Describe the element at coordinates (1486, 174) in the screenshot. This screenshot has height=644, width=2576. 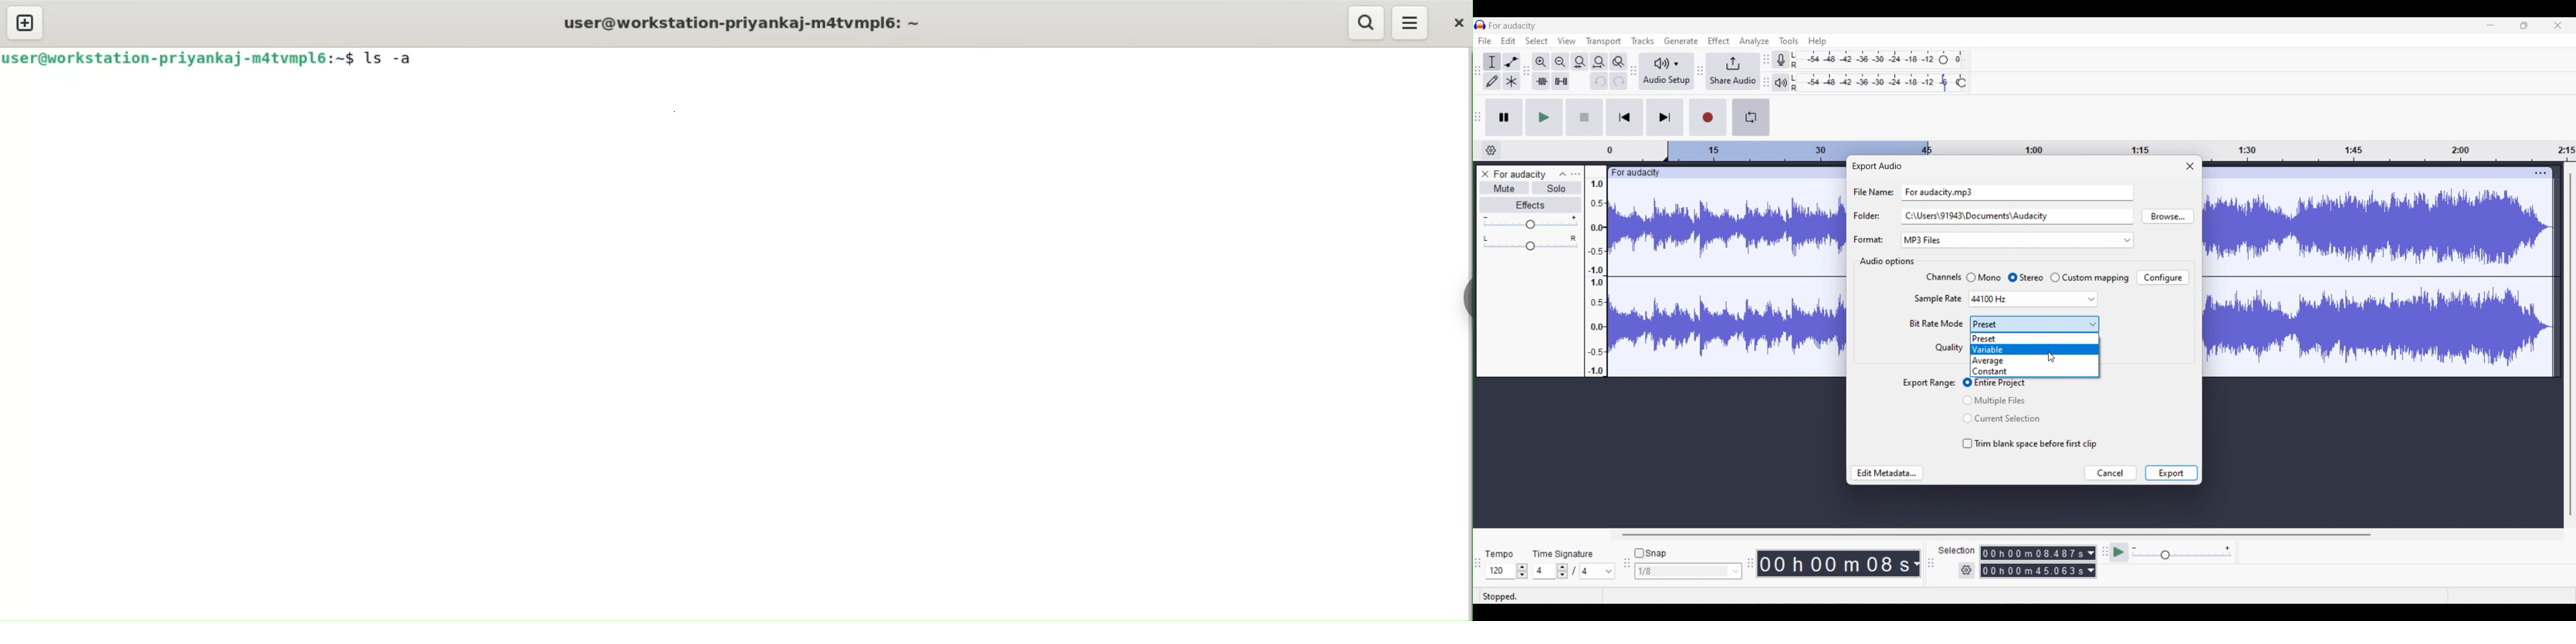
I see `Close track` at that location.